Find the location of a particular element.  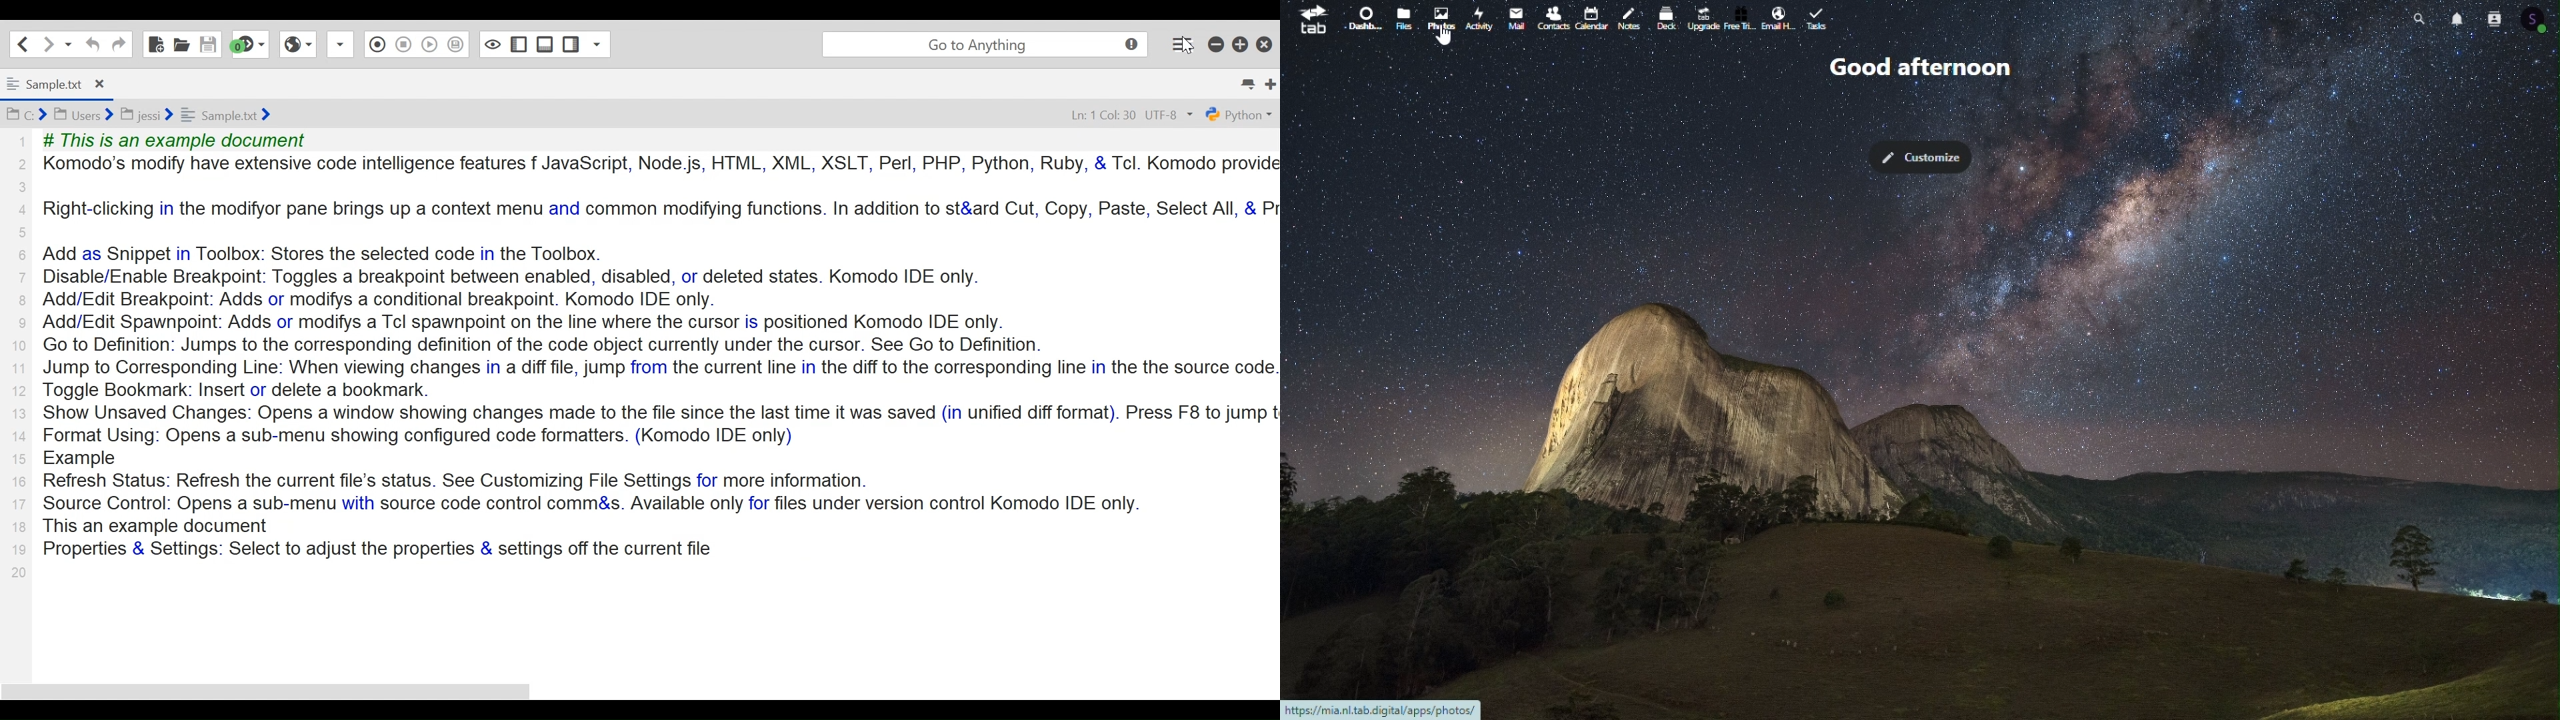

photo is located at coordinates (1443, 21).